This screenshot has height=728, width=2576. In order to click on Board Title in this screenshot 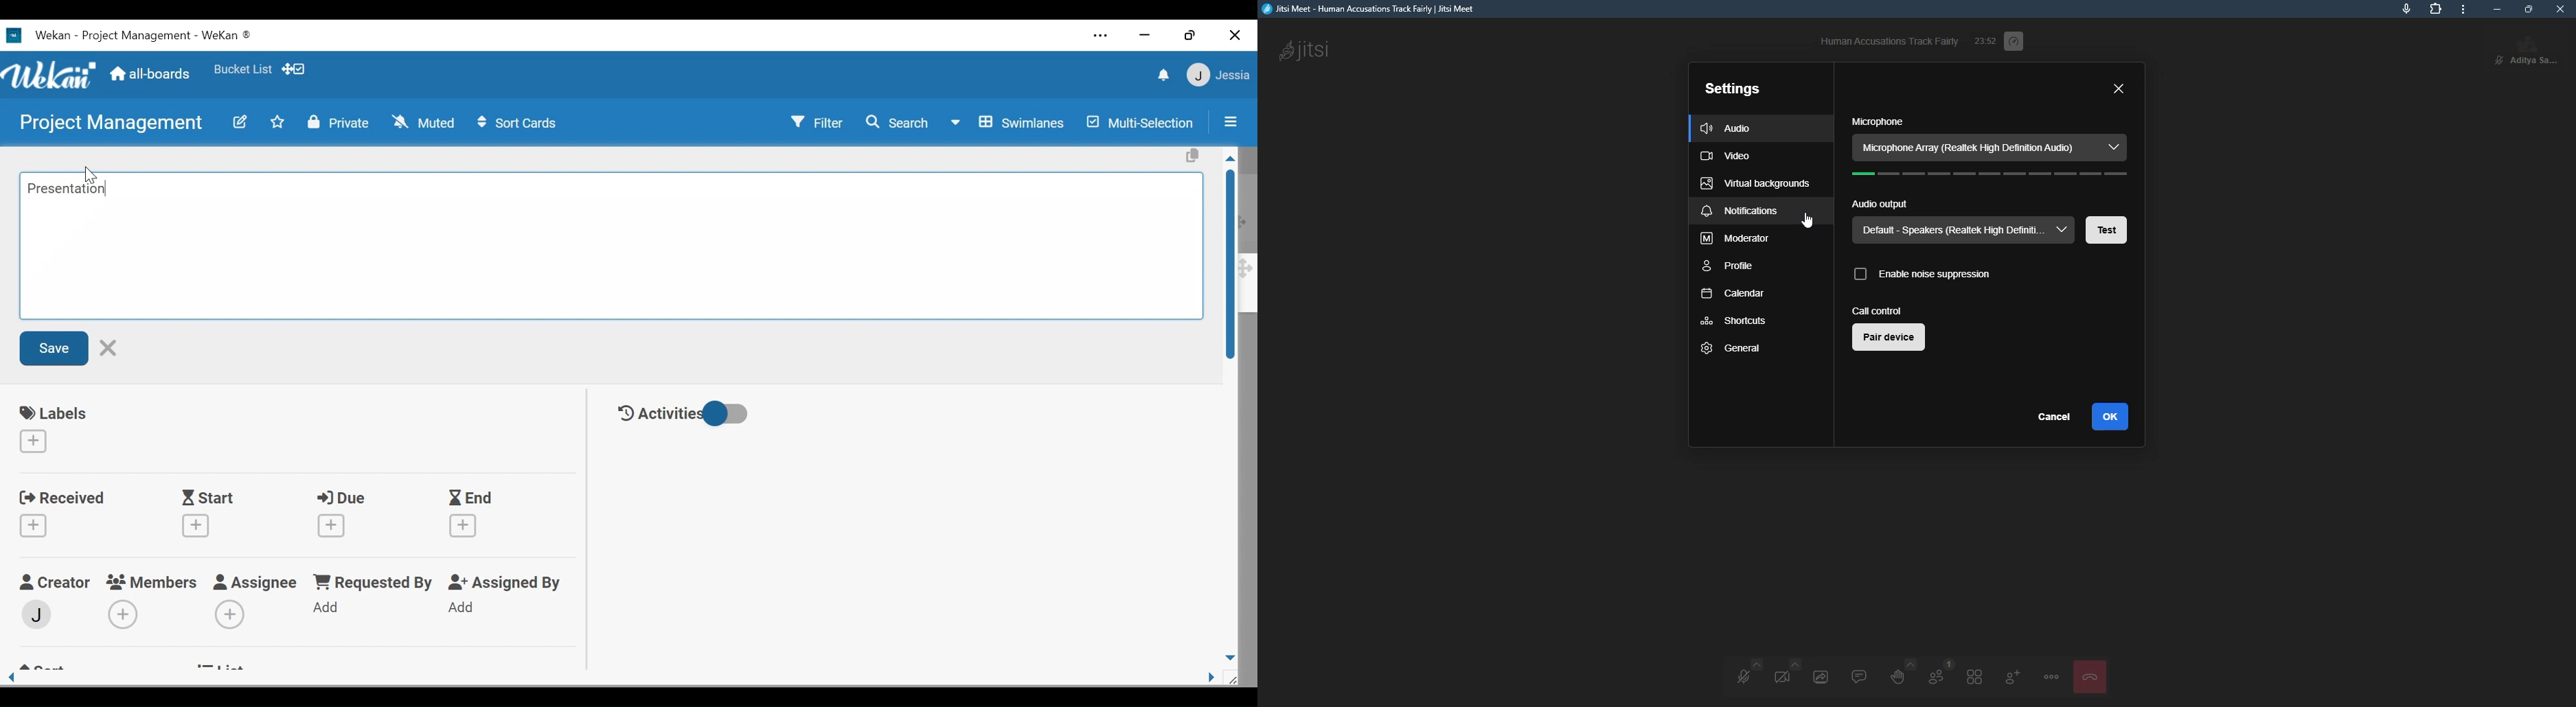, I will do `click(111, 125)`.